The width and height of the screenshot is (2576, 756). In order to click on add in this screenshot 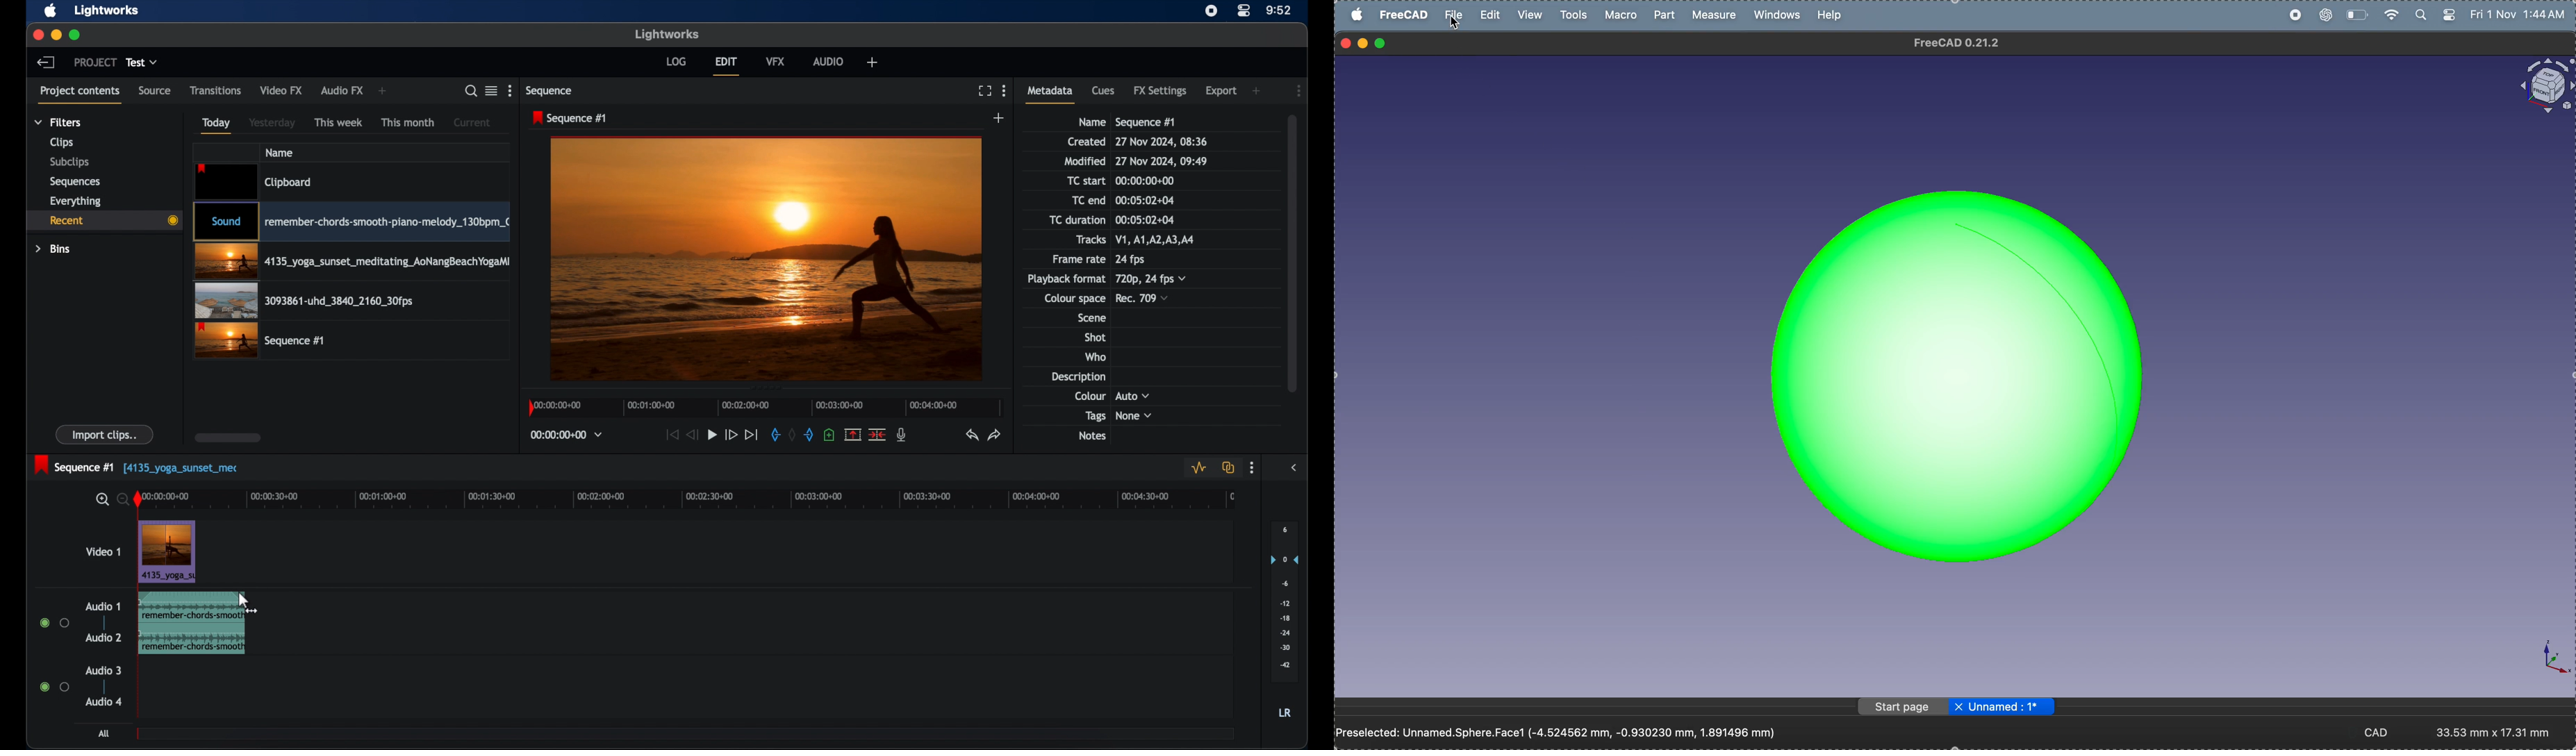, I will do `click(1257, 90)`.